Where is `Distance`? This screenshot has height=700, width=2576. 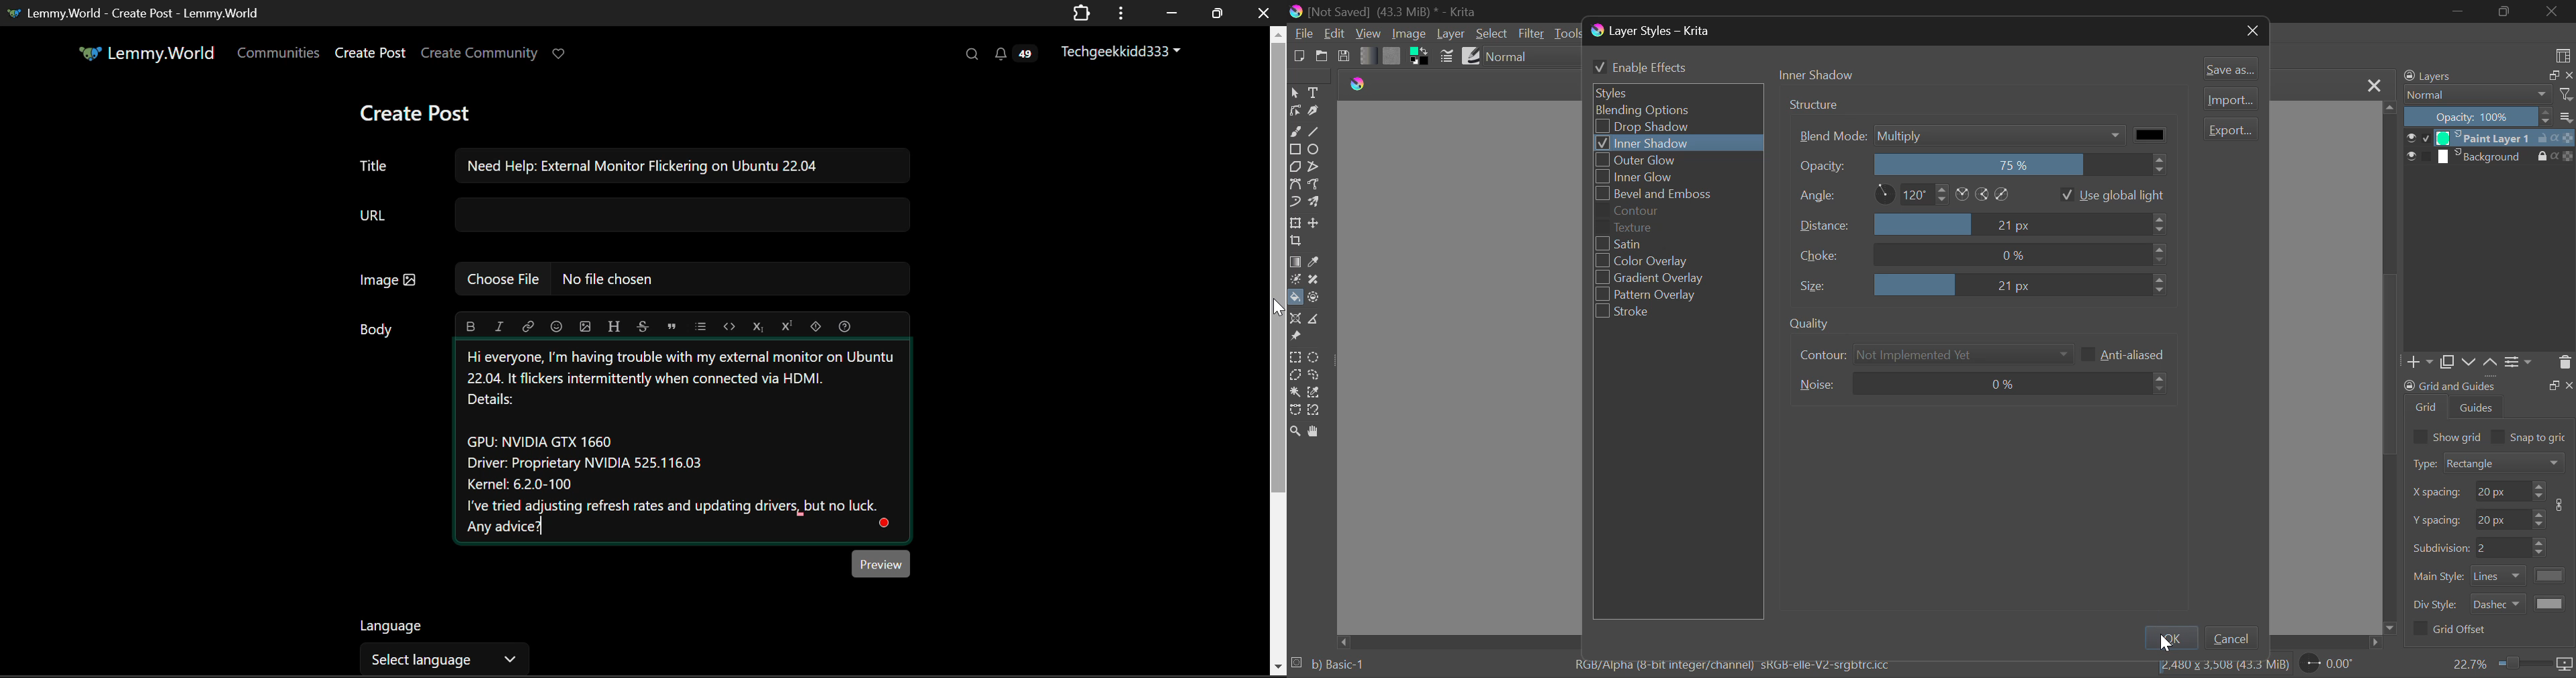 Distance is located at coordinates (1984, 225).